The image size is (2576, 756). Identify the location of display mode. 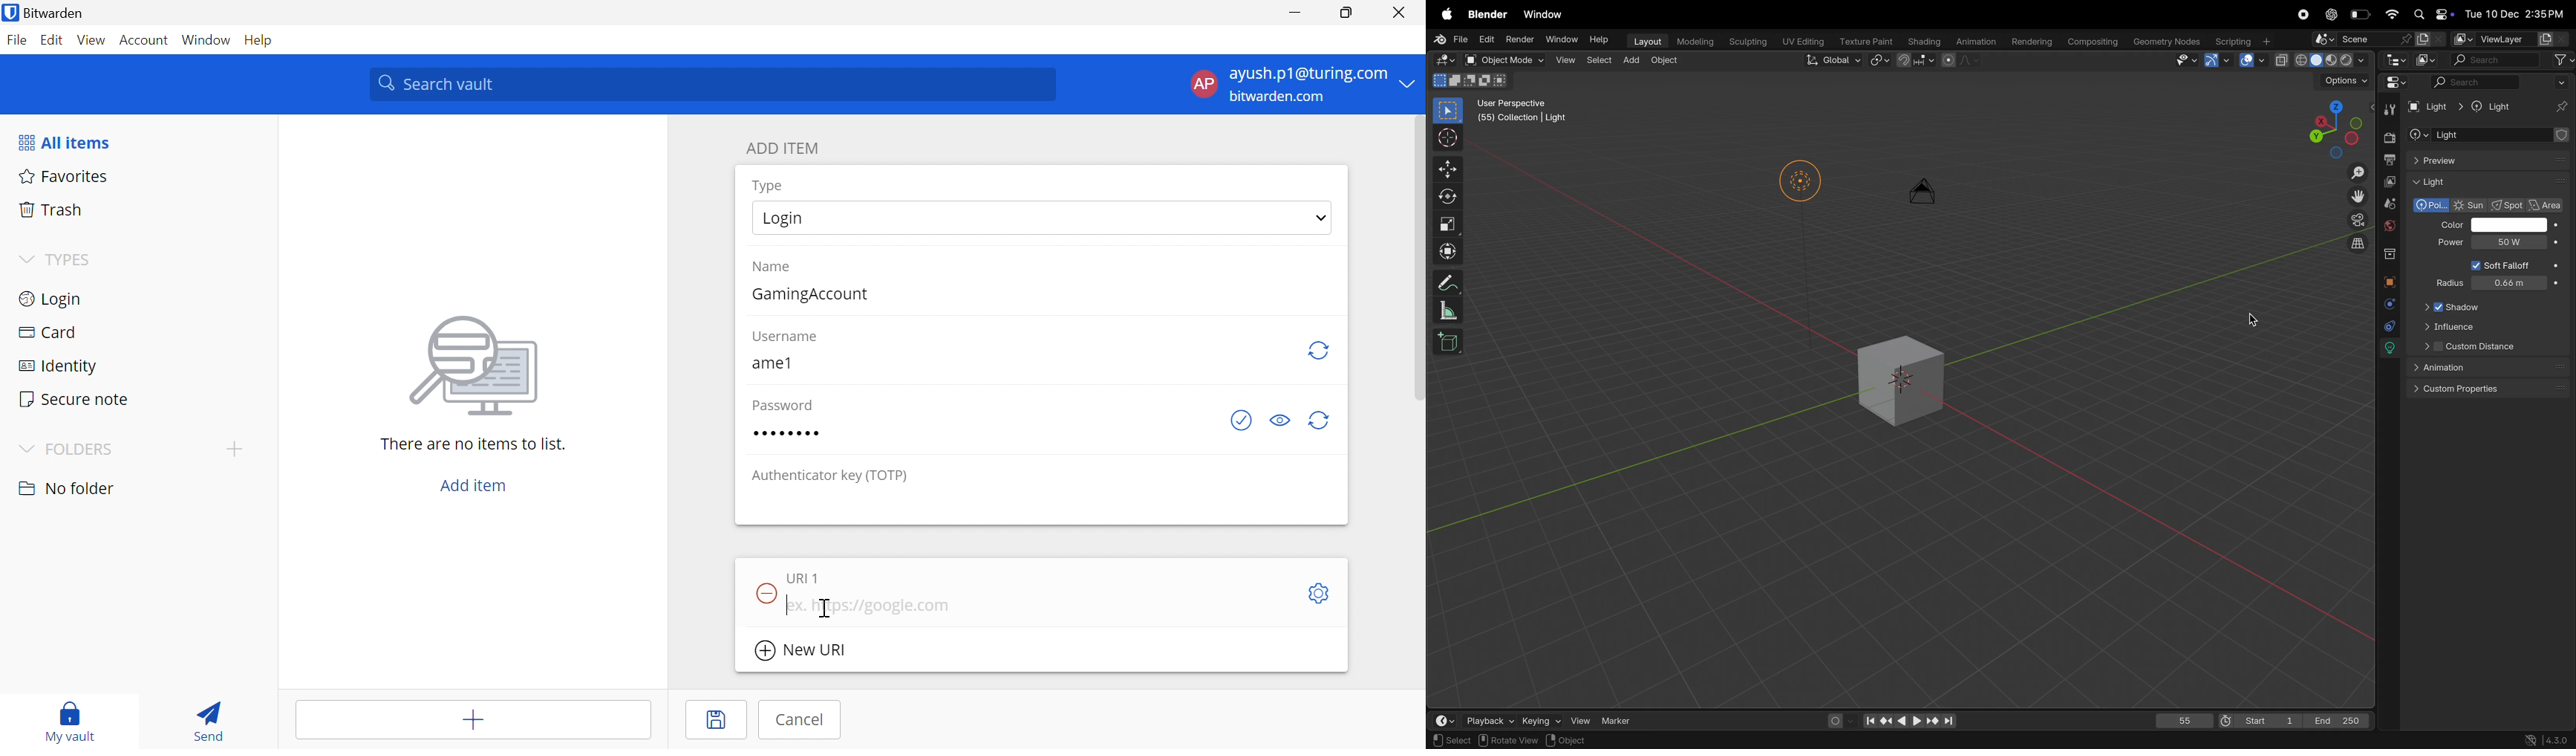
(2427, 60).